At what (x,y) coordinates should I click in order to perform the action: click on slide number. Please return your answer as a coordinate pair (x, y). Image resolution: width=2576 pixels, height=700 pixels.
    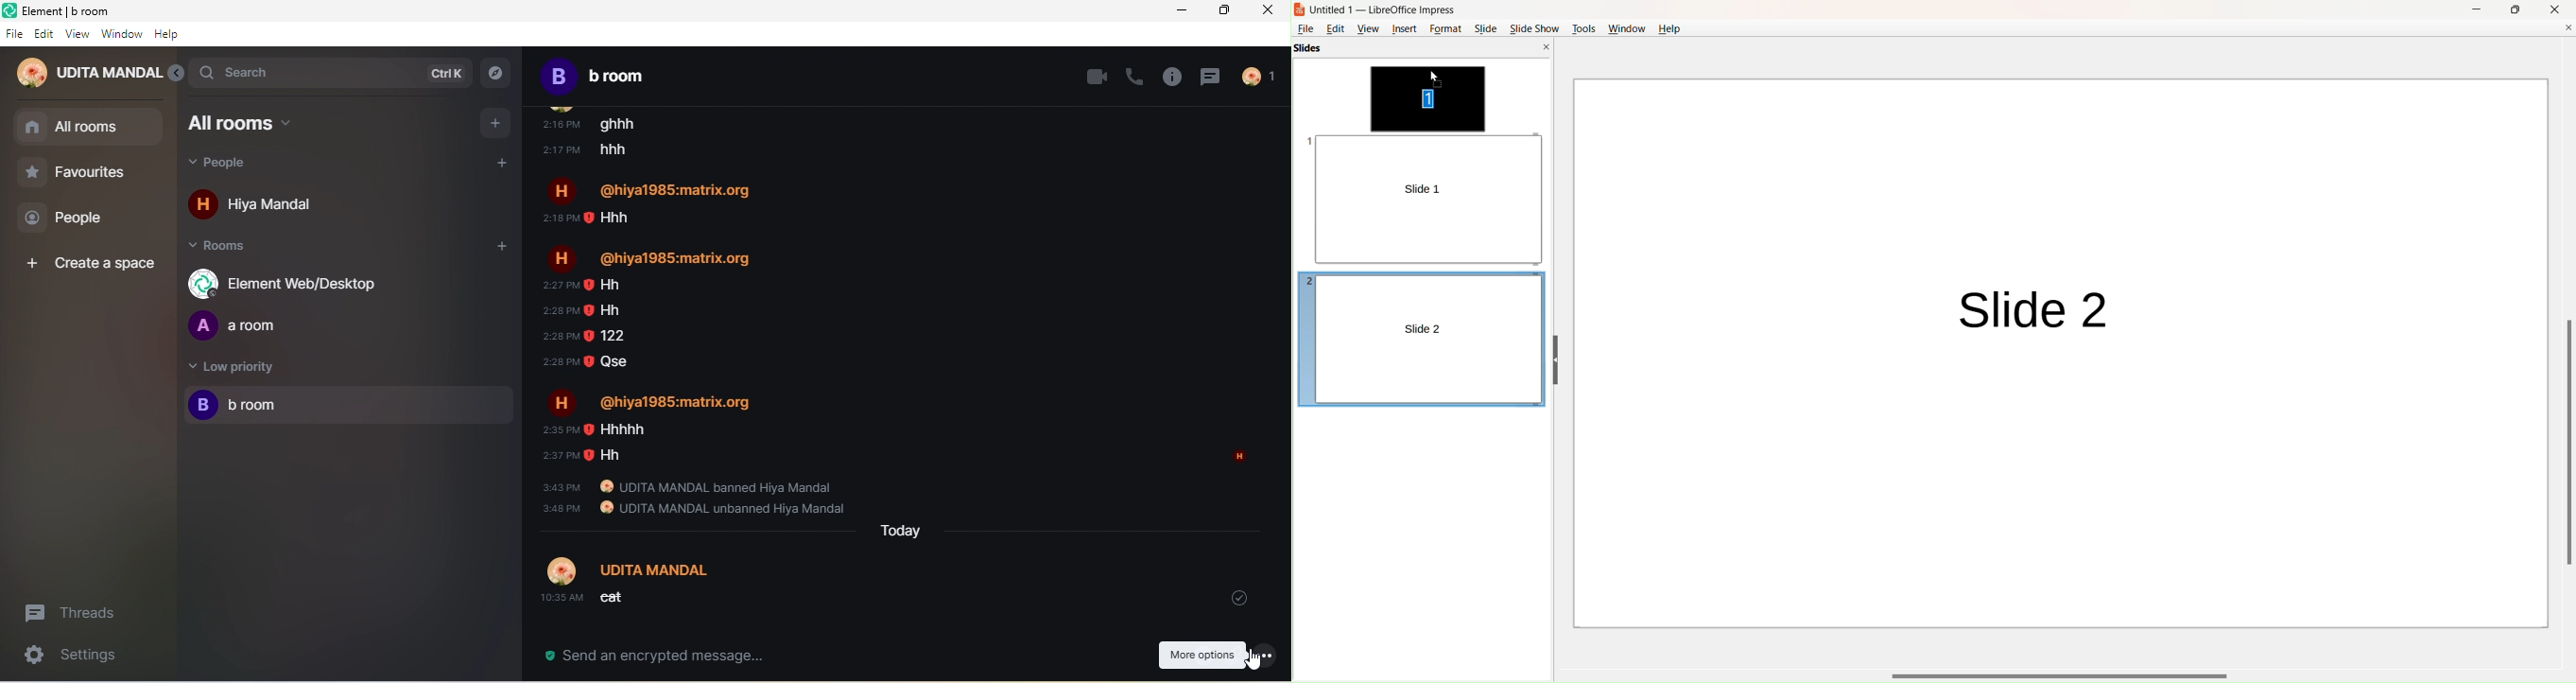
    Looking at the image, I should click on (1308, 145).